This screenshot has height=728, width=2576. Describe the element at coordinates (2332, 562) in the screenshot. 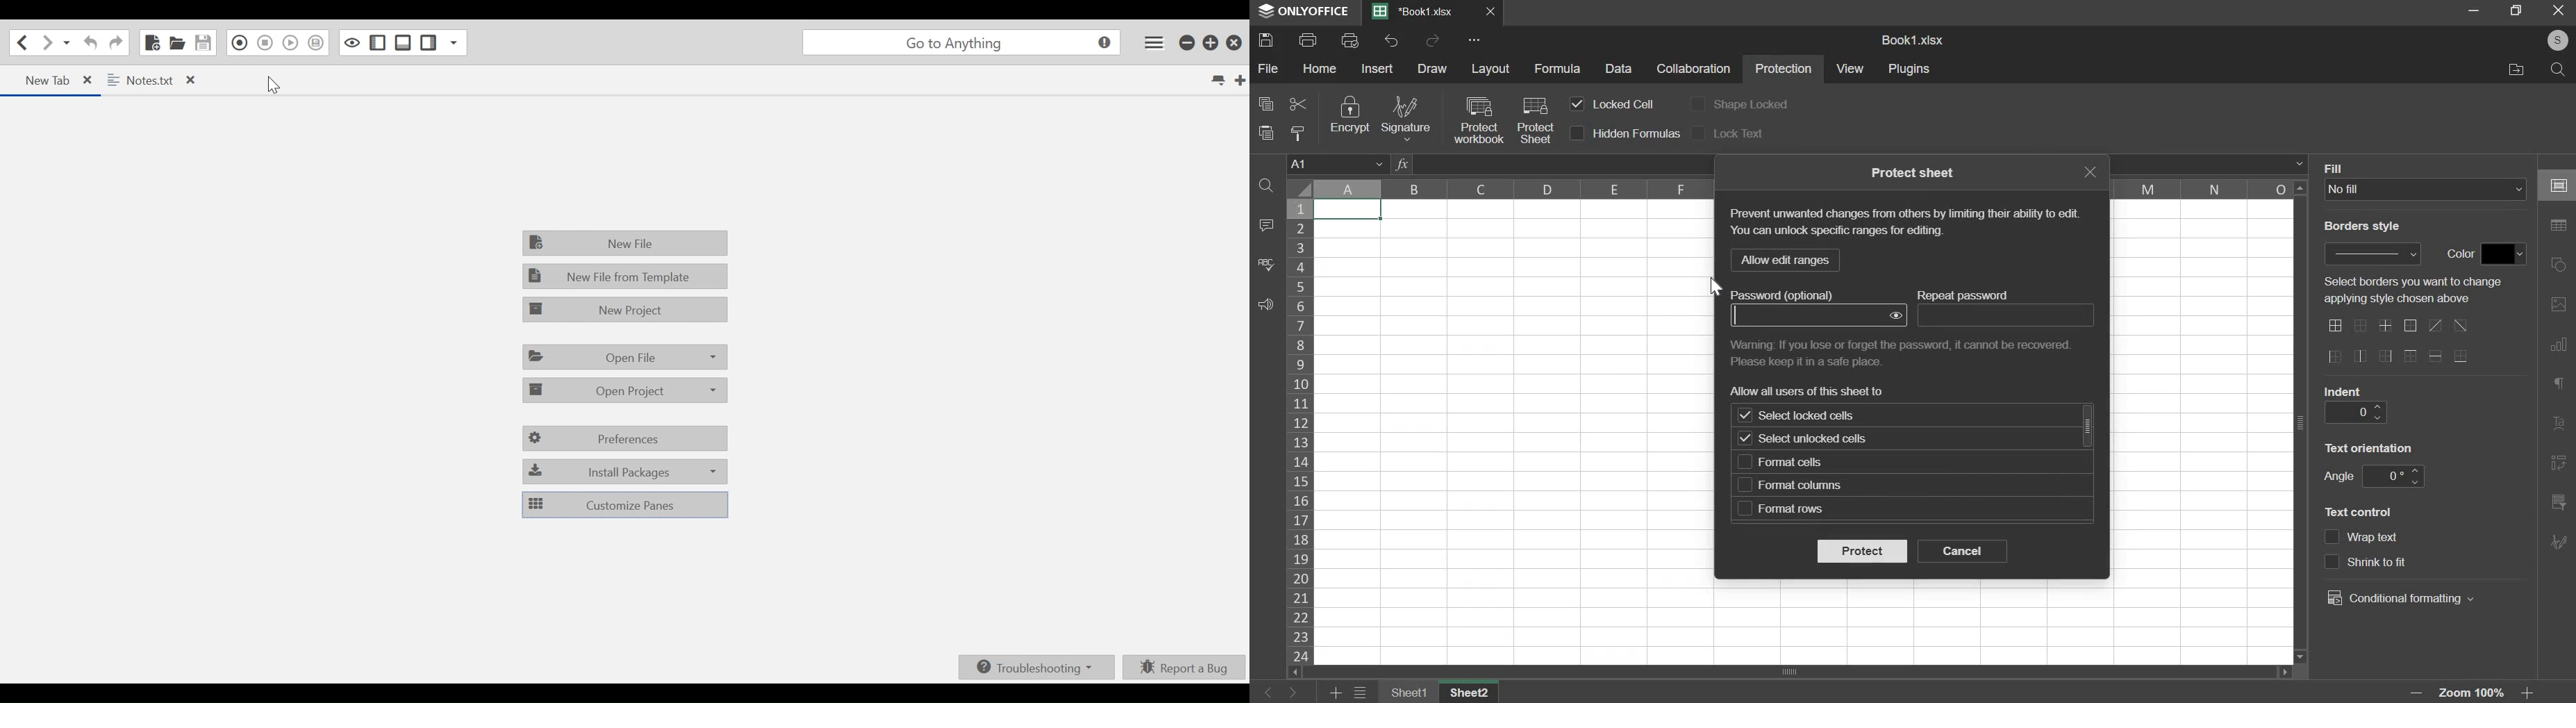

I see `checkbox` at that location.